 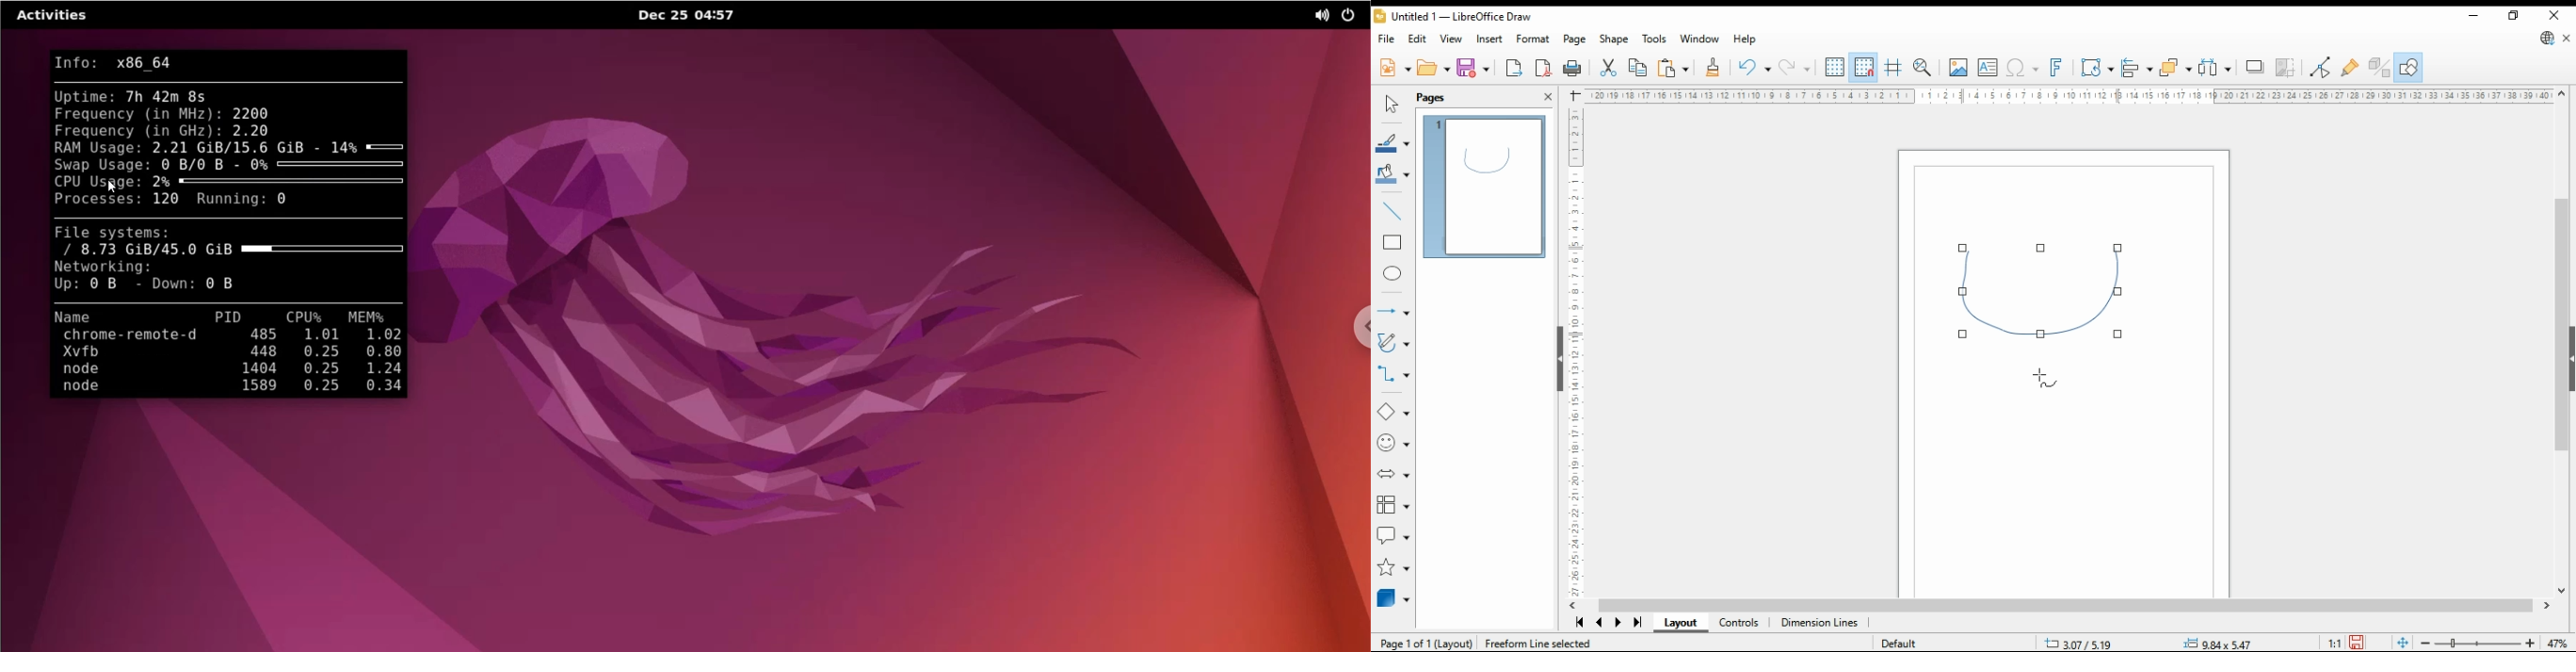 What do you see at coordinates (1393, 444) in the screenshot?
I see `symbol shapes` at bounding box center [1393, 444].